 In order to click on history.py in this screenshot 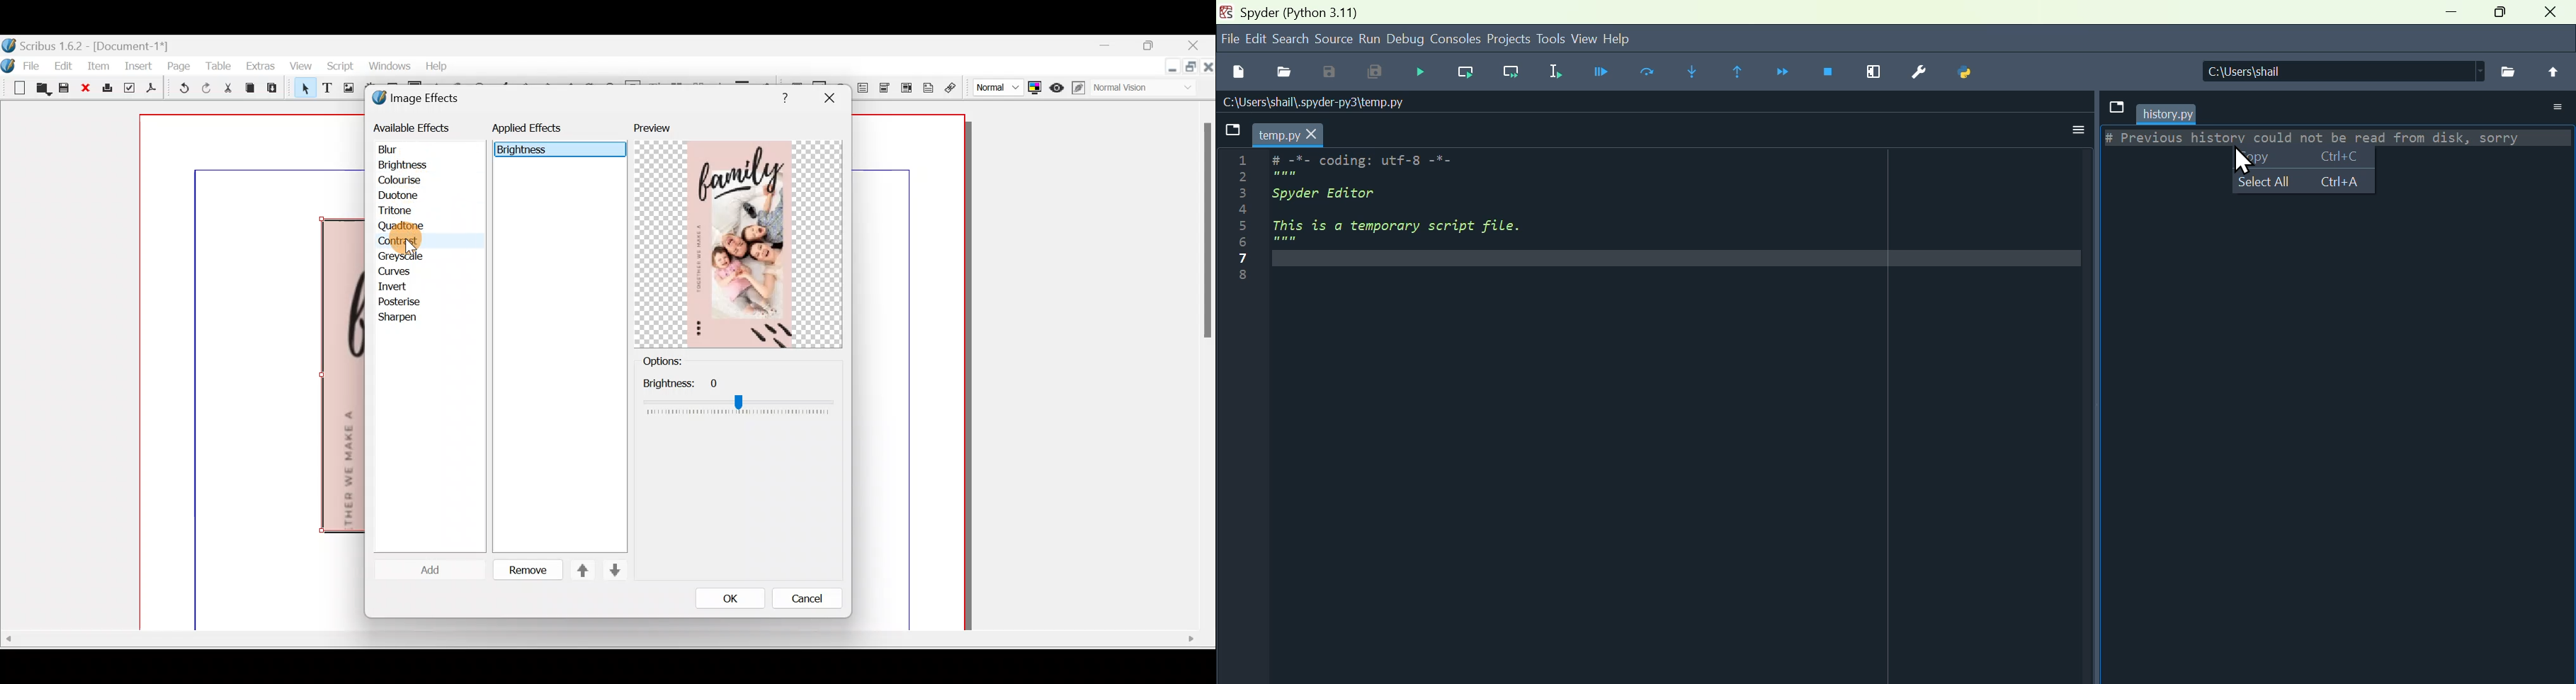, I will do `click(2167, 114)`.